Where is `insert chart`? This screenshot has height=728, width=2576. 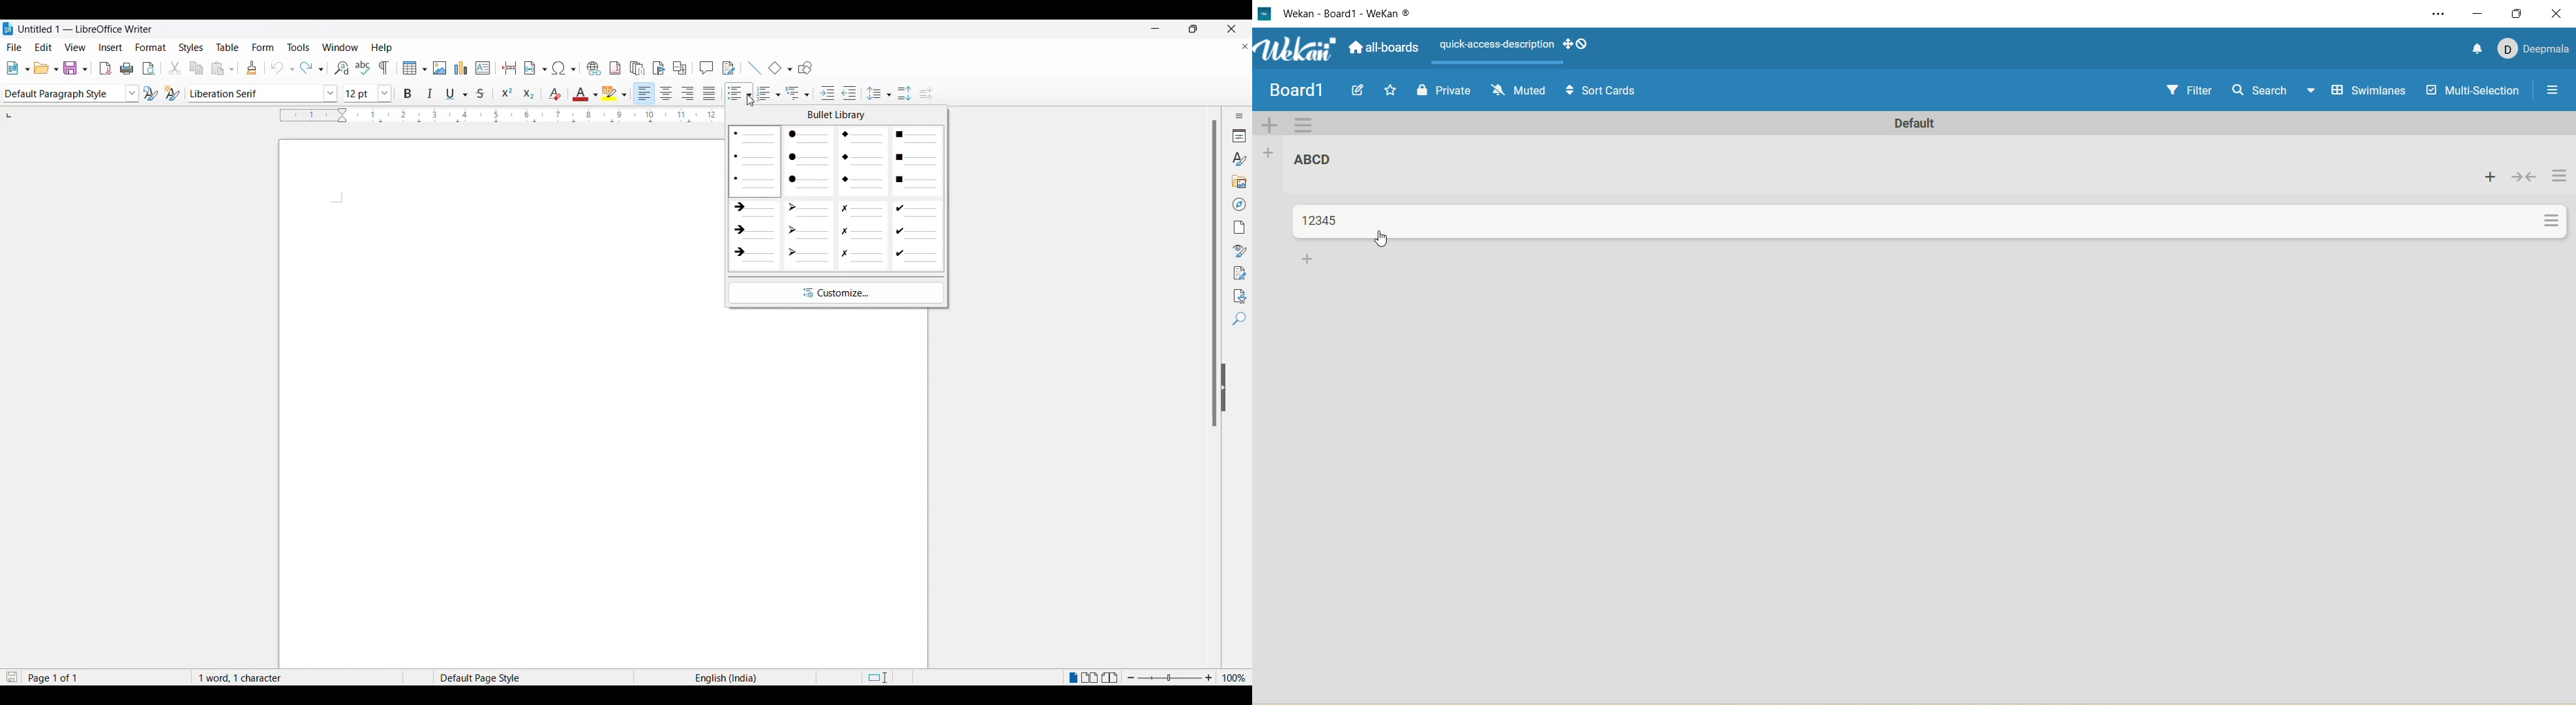 insert chart is located at coordinates (462, 67).